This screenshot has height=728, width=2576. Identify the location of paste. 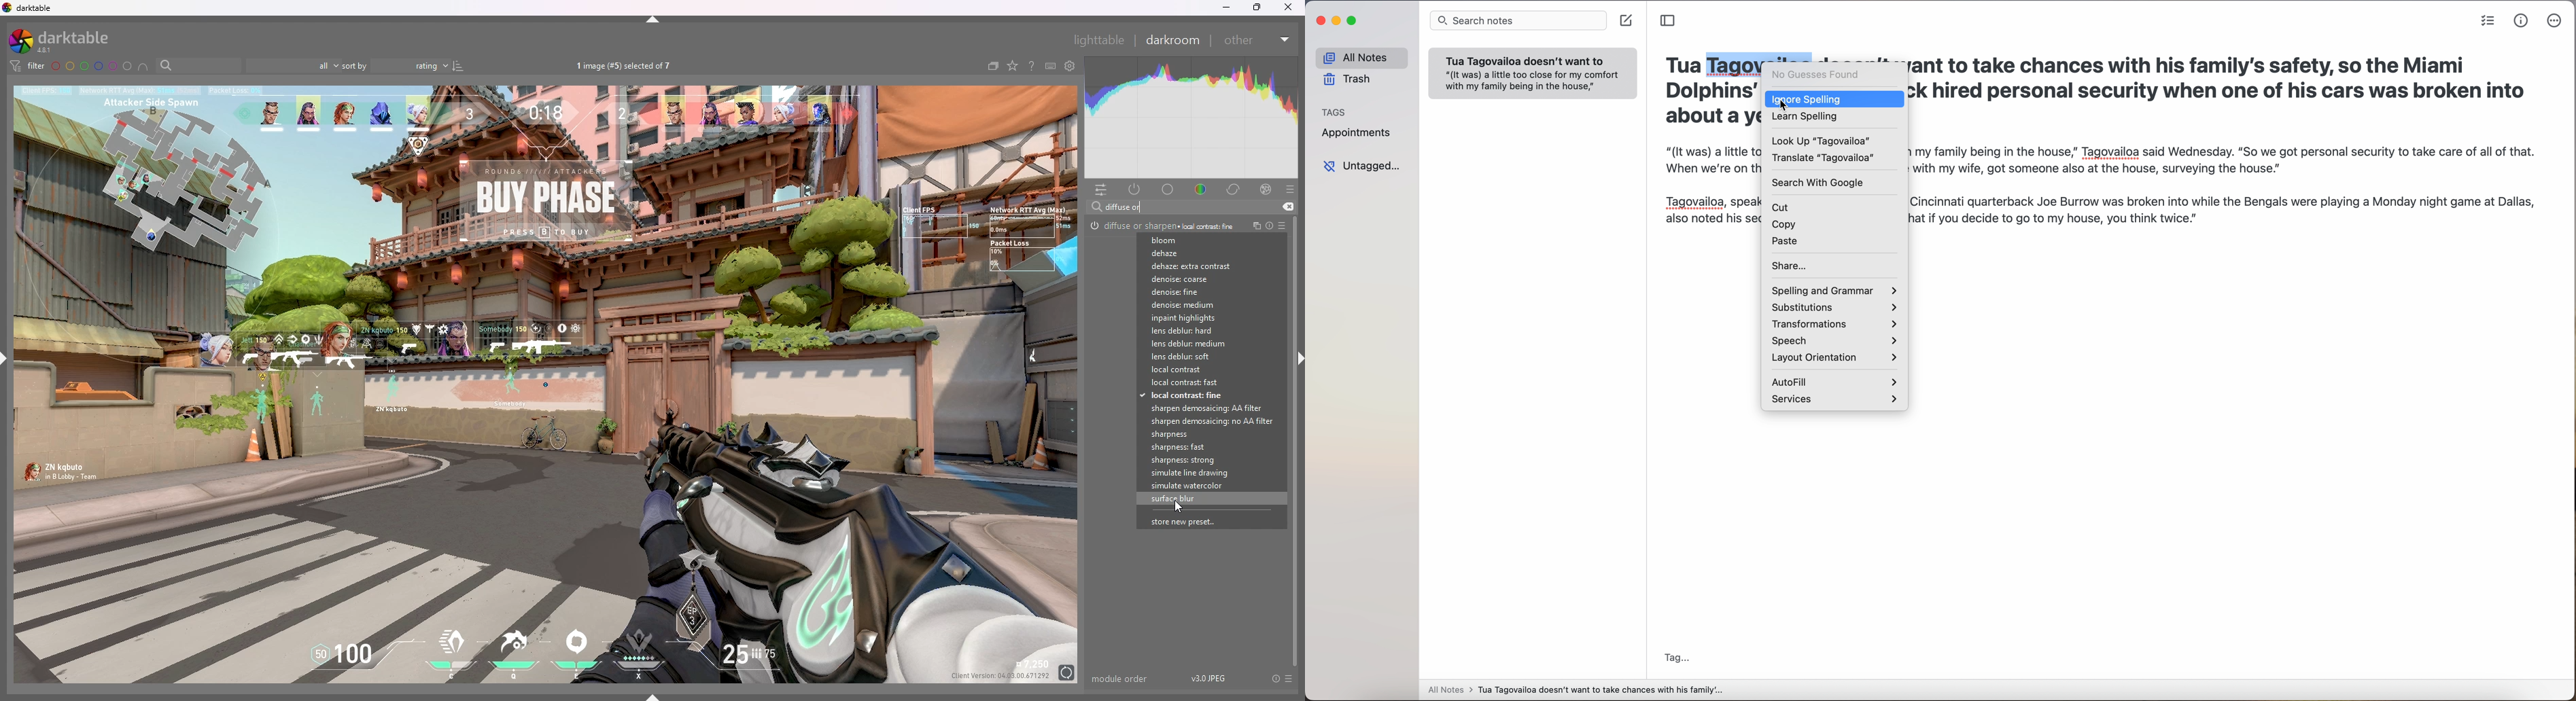
(1789, 240).